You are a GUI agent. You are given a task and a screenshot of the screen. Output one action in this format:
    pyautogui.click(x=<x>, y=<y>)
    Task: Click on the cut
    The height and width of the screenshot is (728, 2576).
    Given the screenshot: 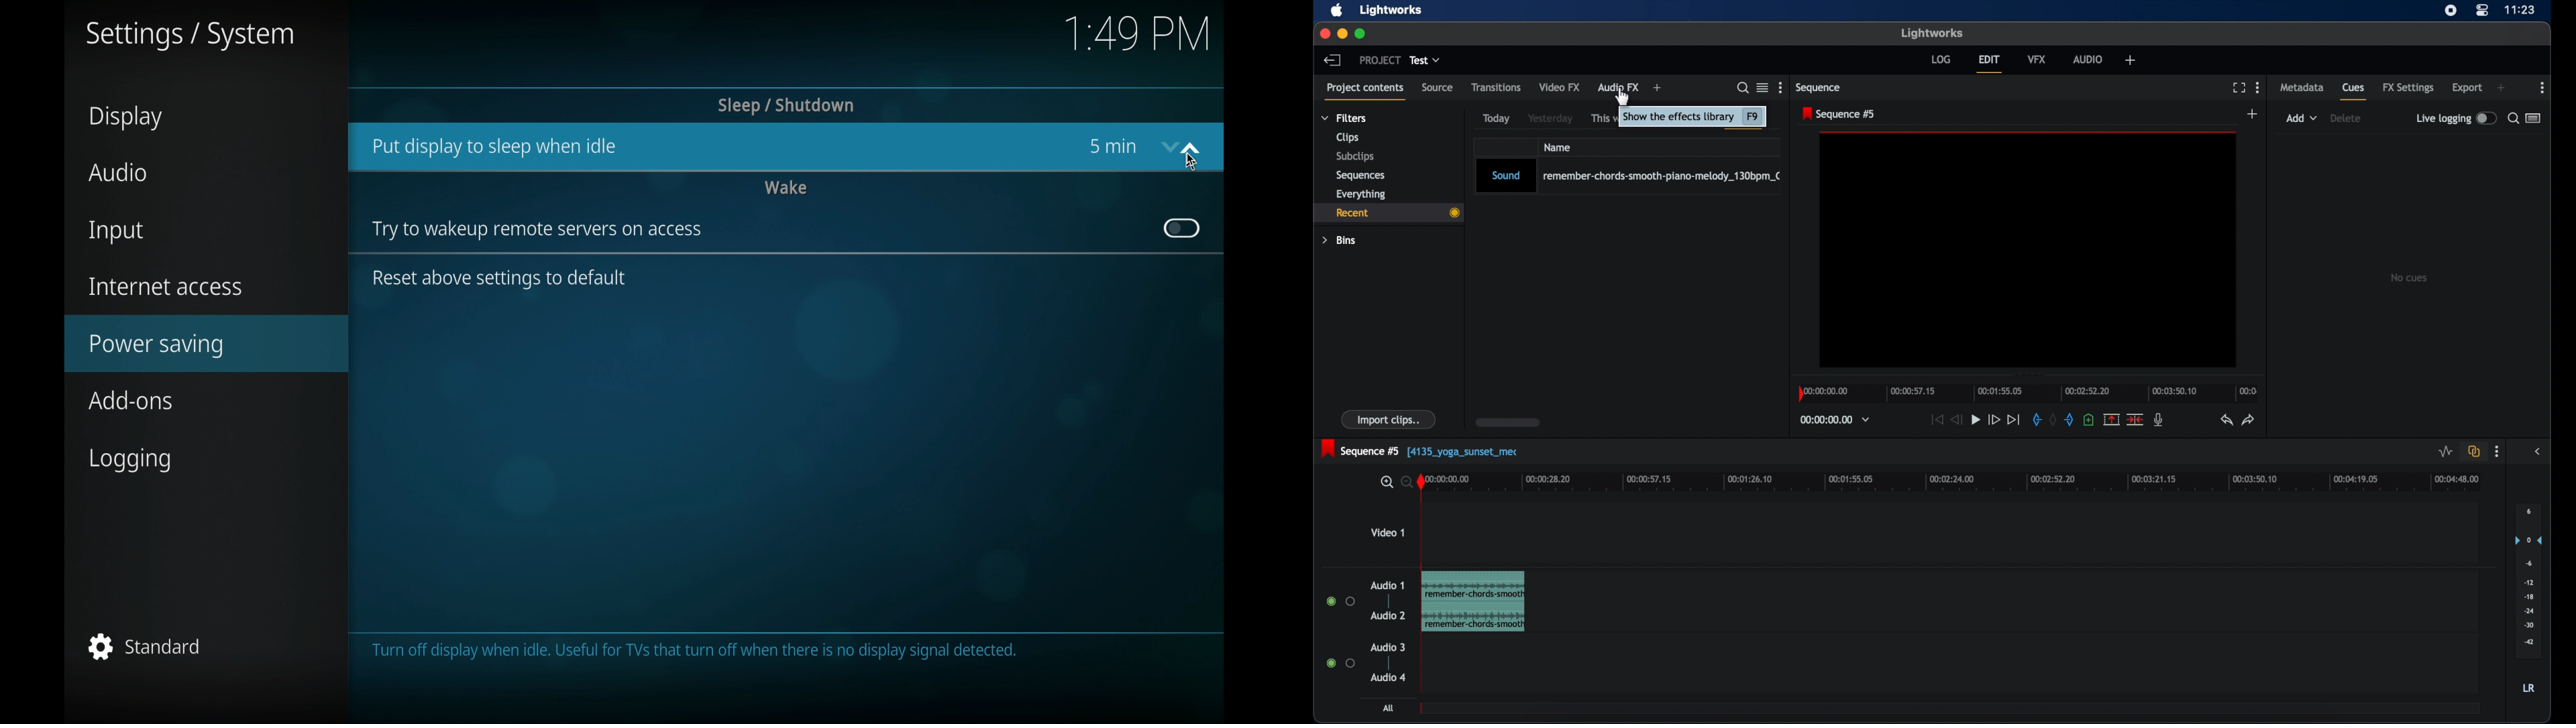 What is the action you would take?
    pyautogui.click(x=2135, y=420)
    